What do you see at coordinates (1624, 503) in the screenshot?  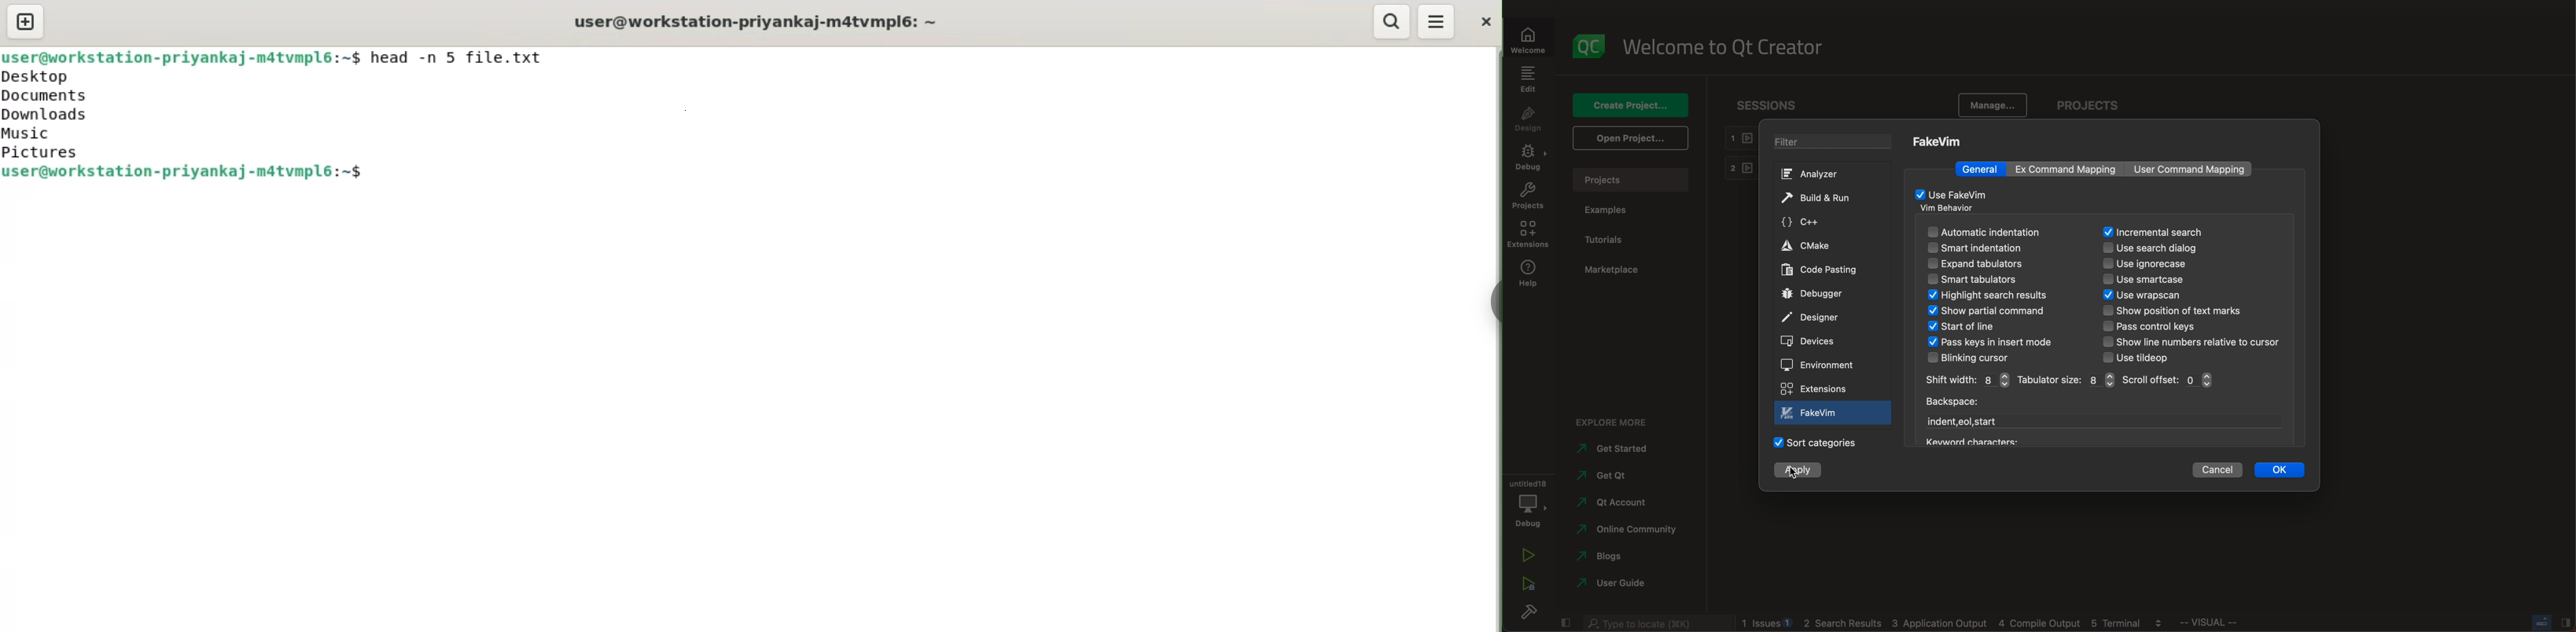 I see `account` at bounding box center [1624, 503].